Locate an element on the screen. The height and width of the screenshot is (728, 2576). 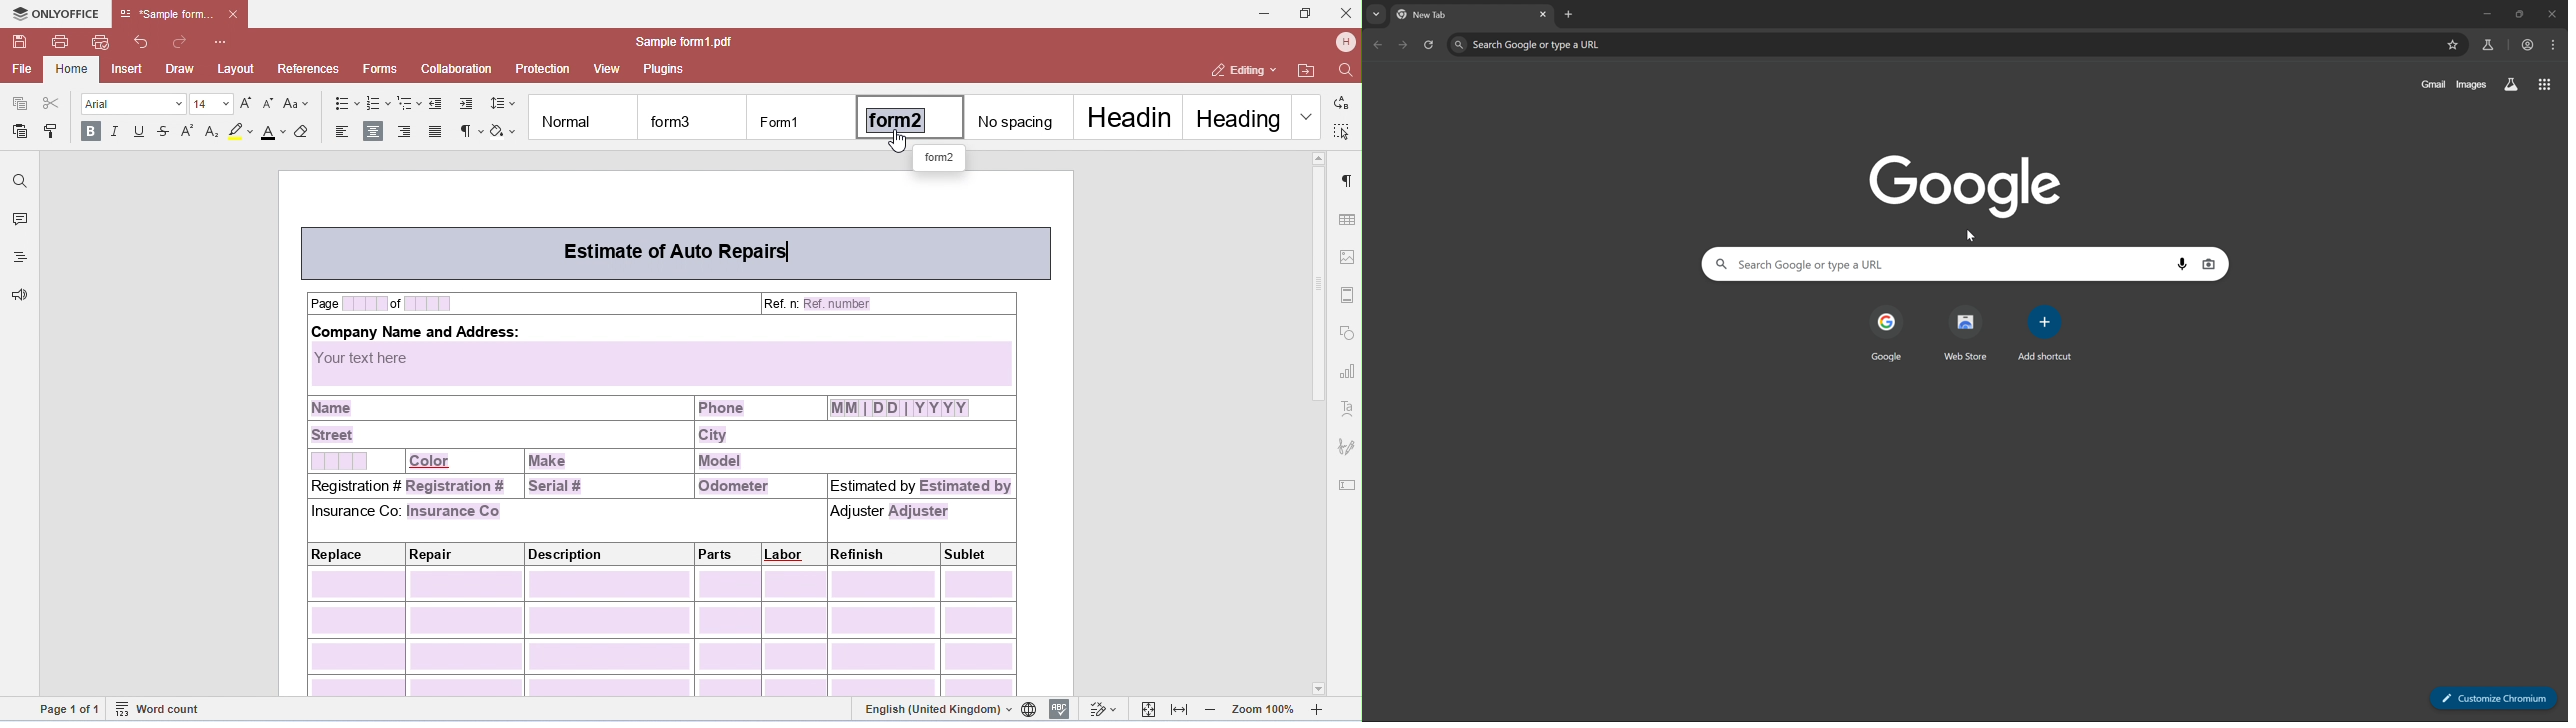
apps is located at coordinates (2545, 83).